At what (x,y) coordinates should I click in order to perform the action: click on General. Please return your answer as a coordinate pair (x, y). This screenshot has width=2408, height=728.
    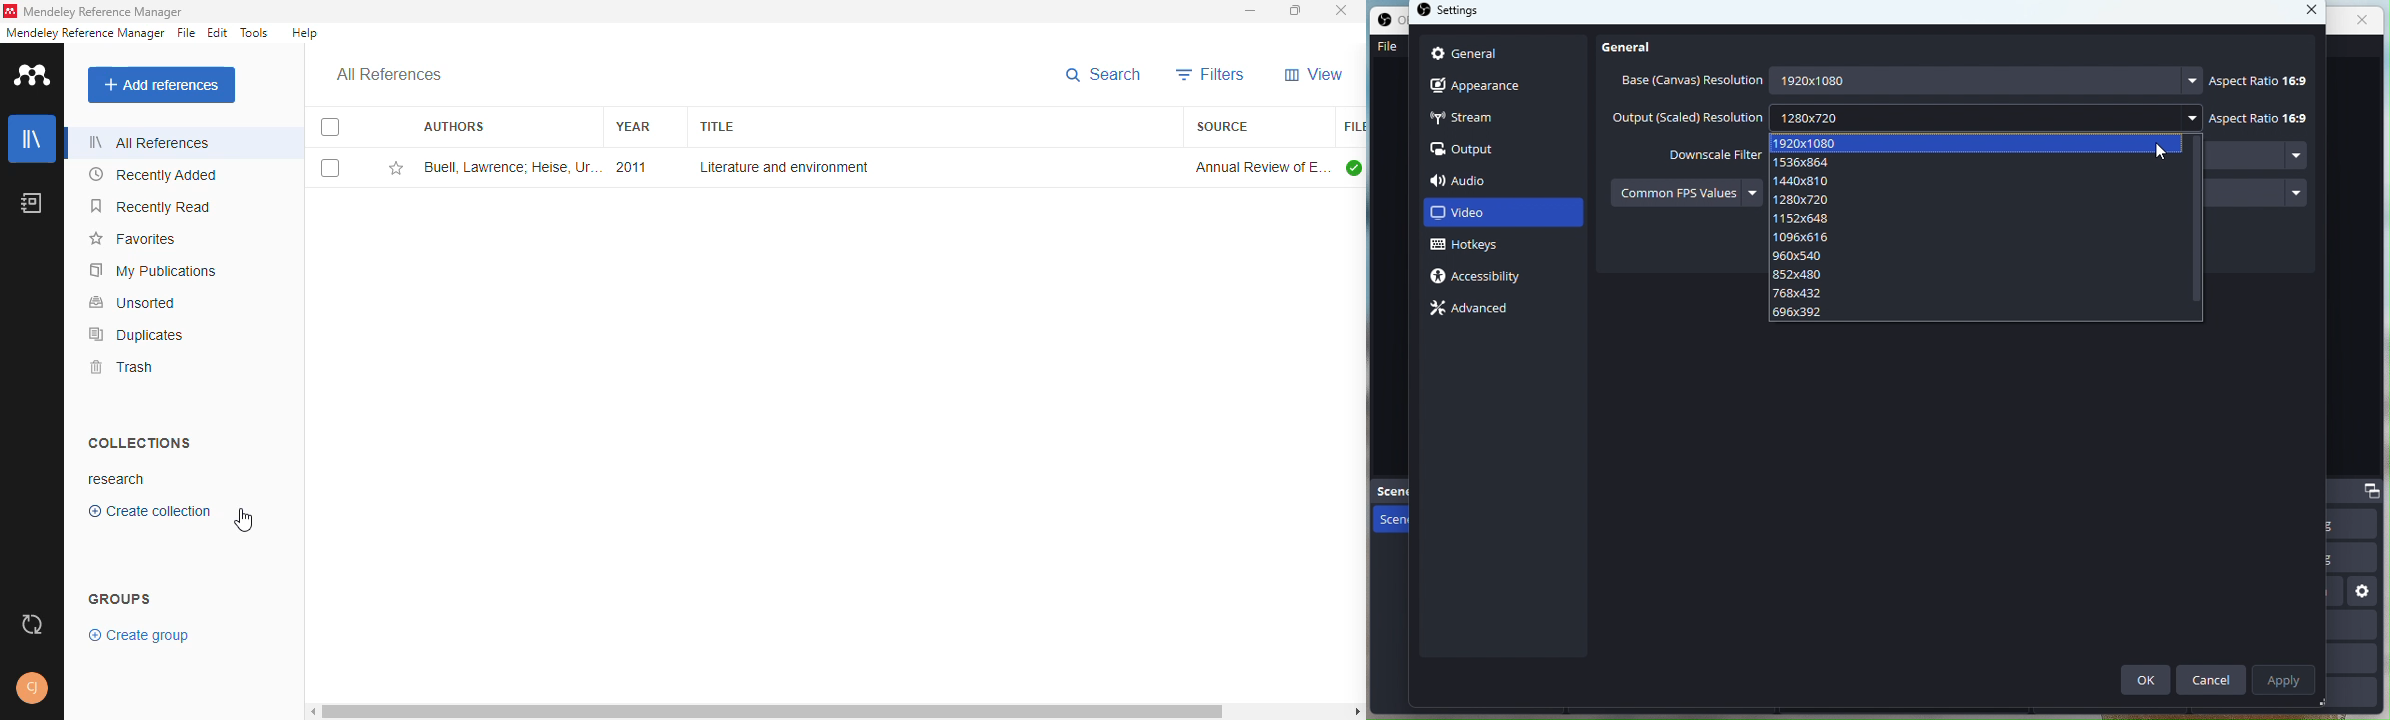
    Looking at the image, I should click on (1635, 46).